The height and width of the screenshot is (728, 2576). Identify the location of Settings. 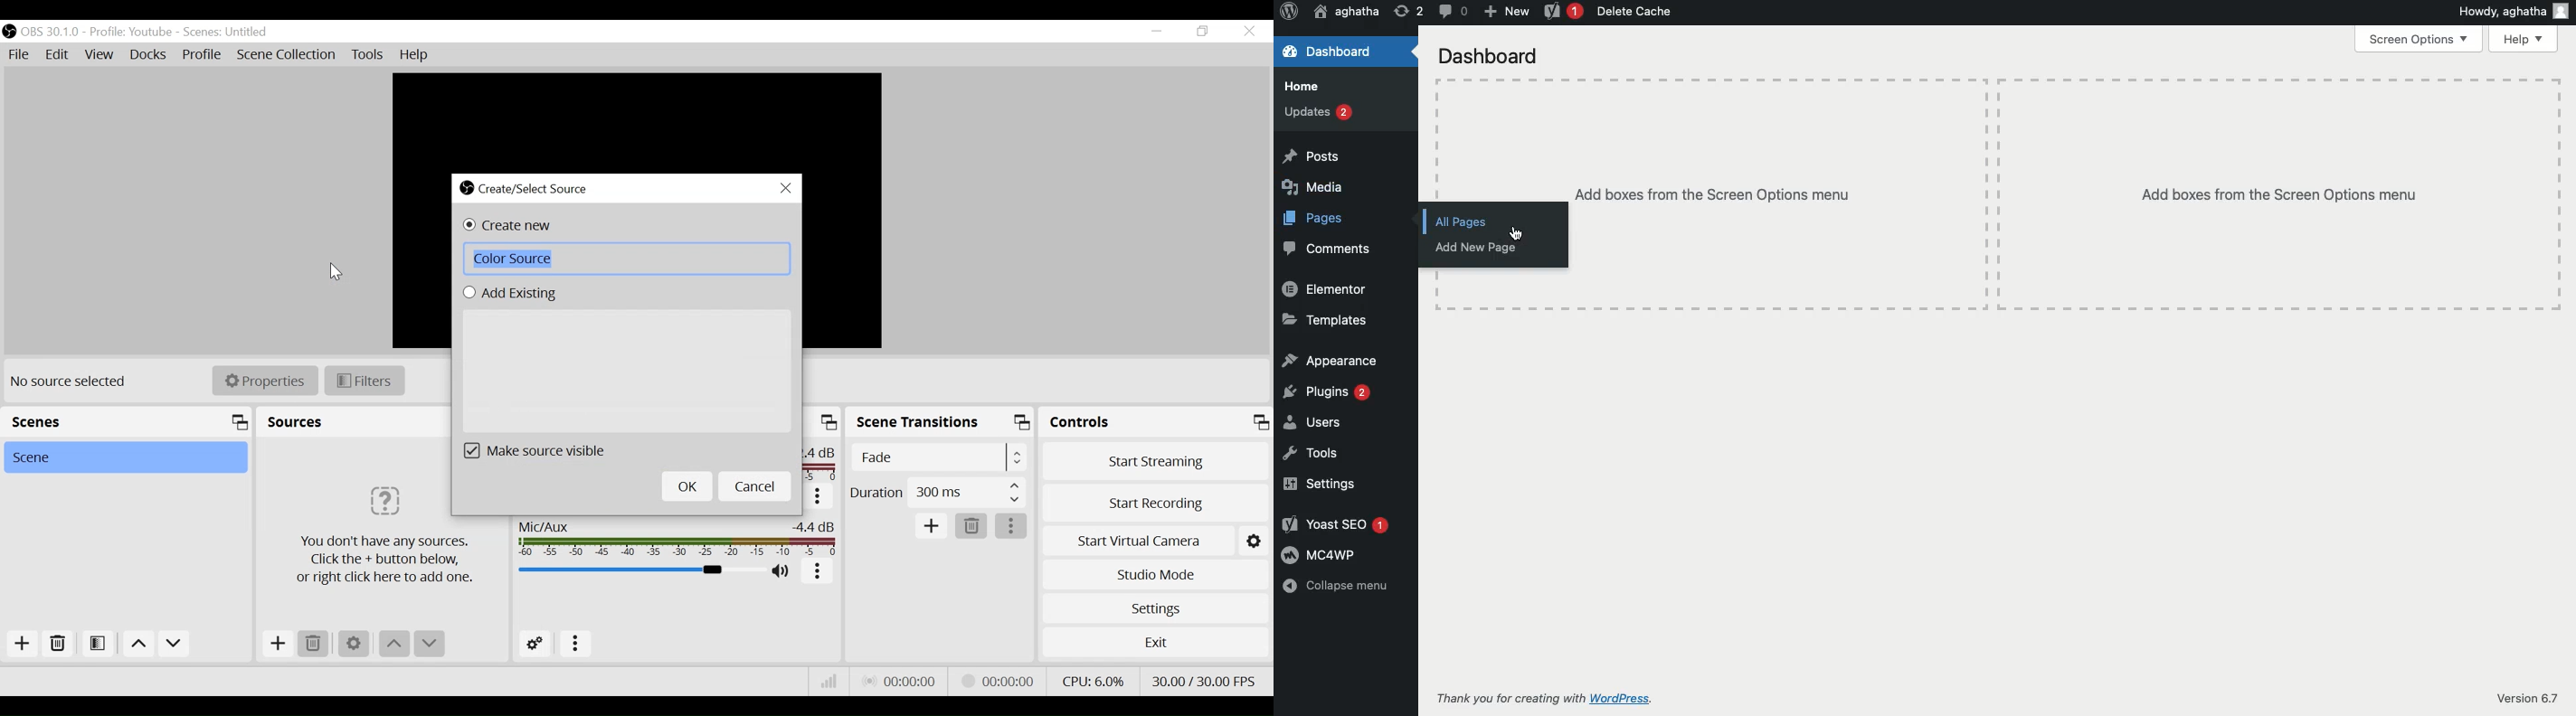
(1156, 609).